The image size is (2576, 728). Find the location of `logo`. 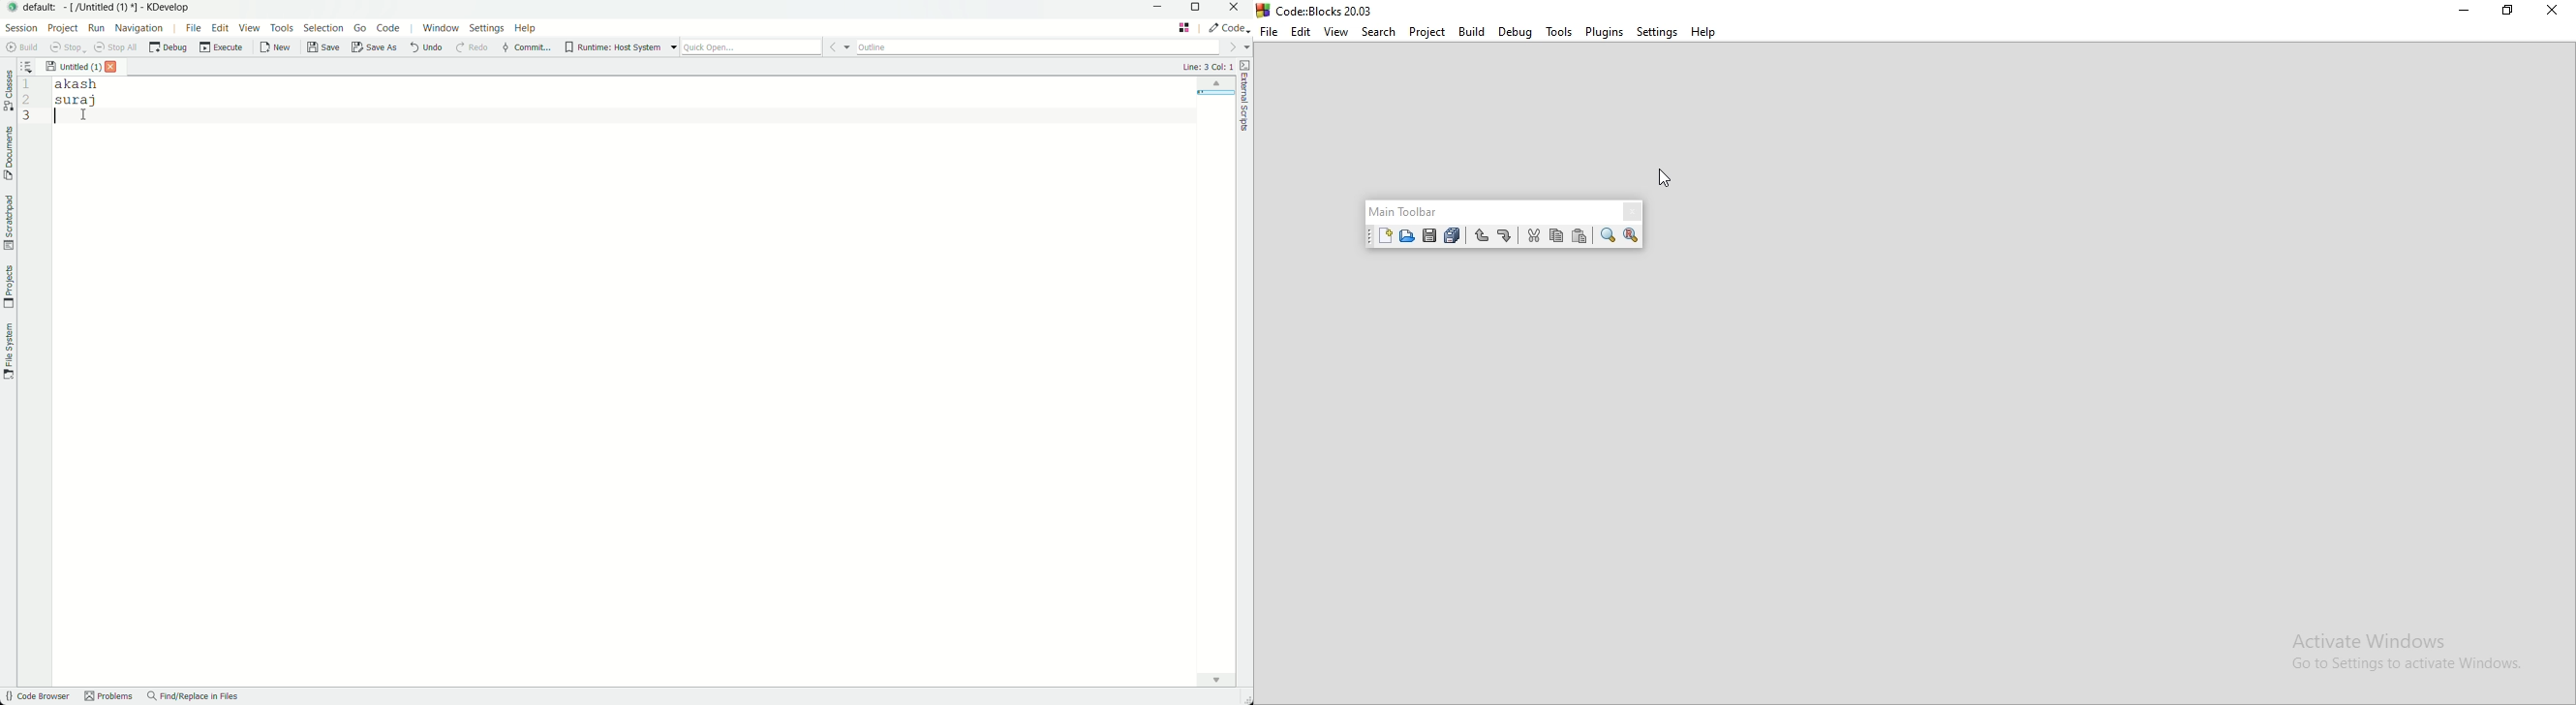

logo is located at coordinates (1263, 11).